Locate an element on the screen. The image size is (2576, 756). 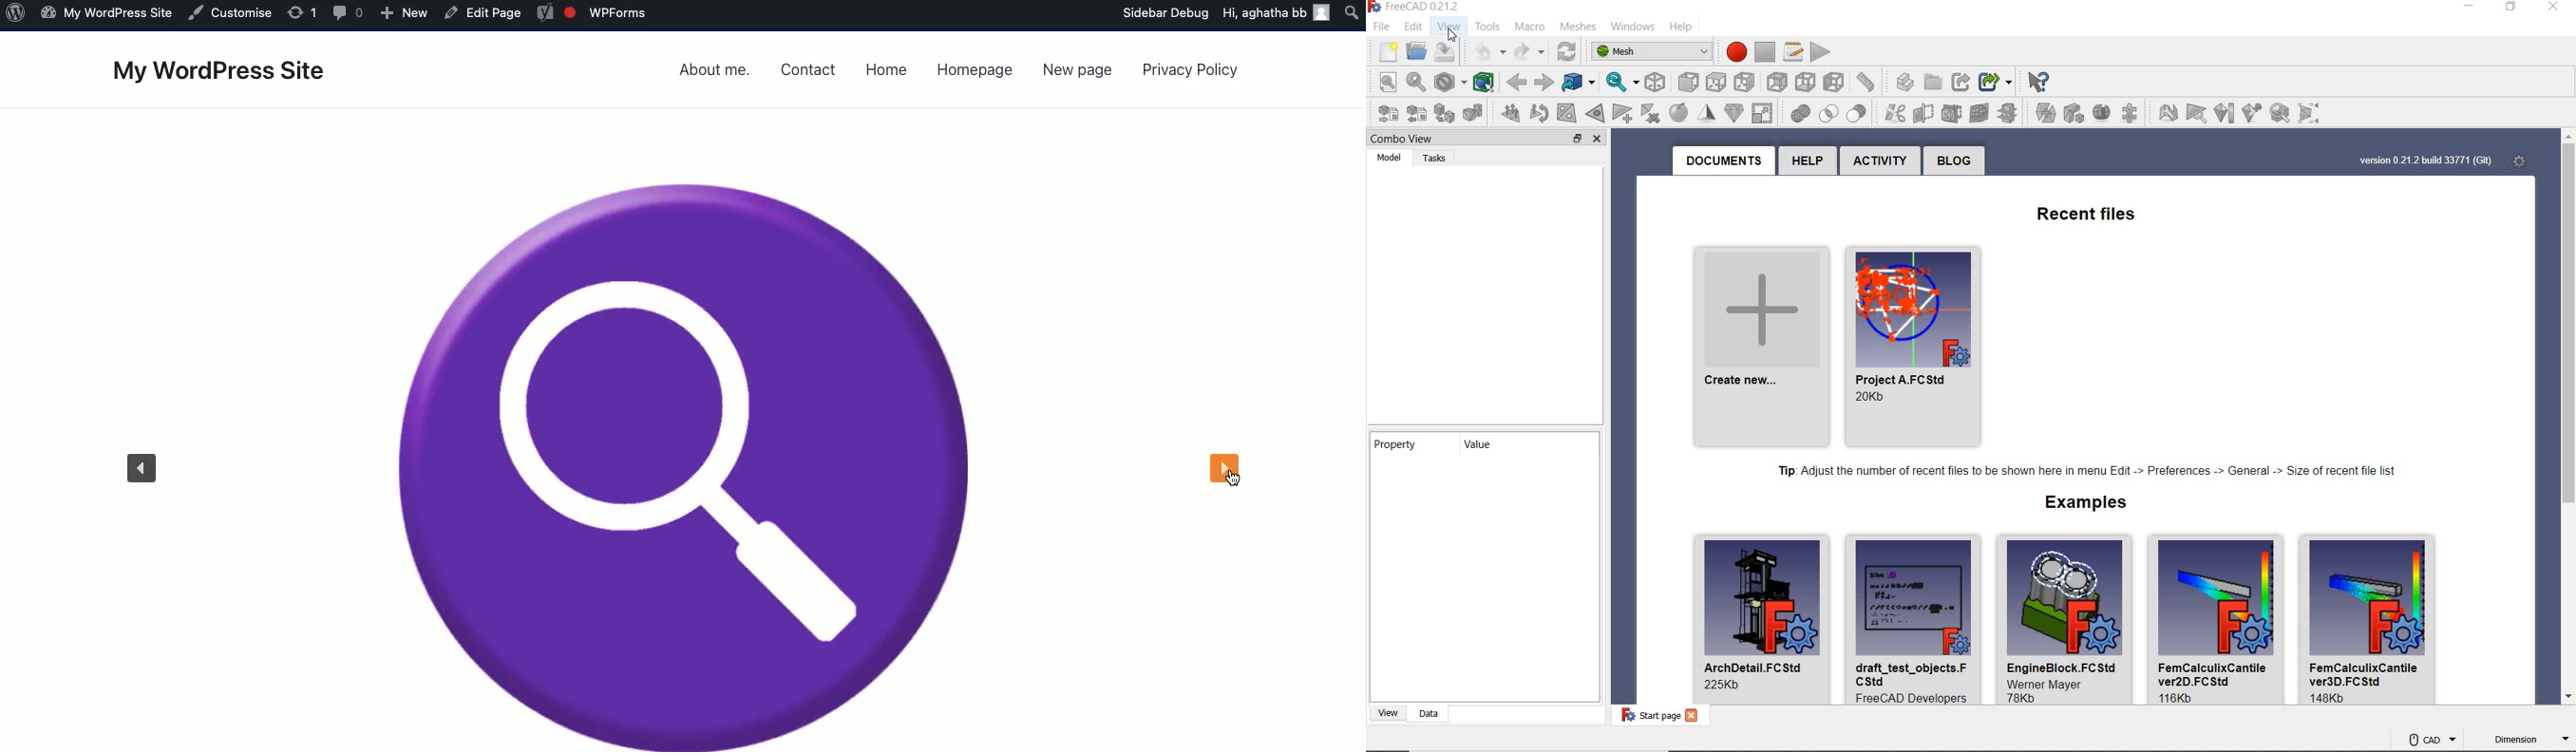
right is located at coordinates (1715, 79).